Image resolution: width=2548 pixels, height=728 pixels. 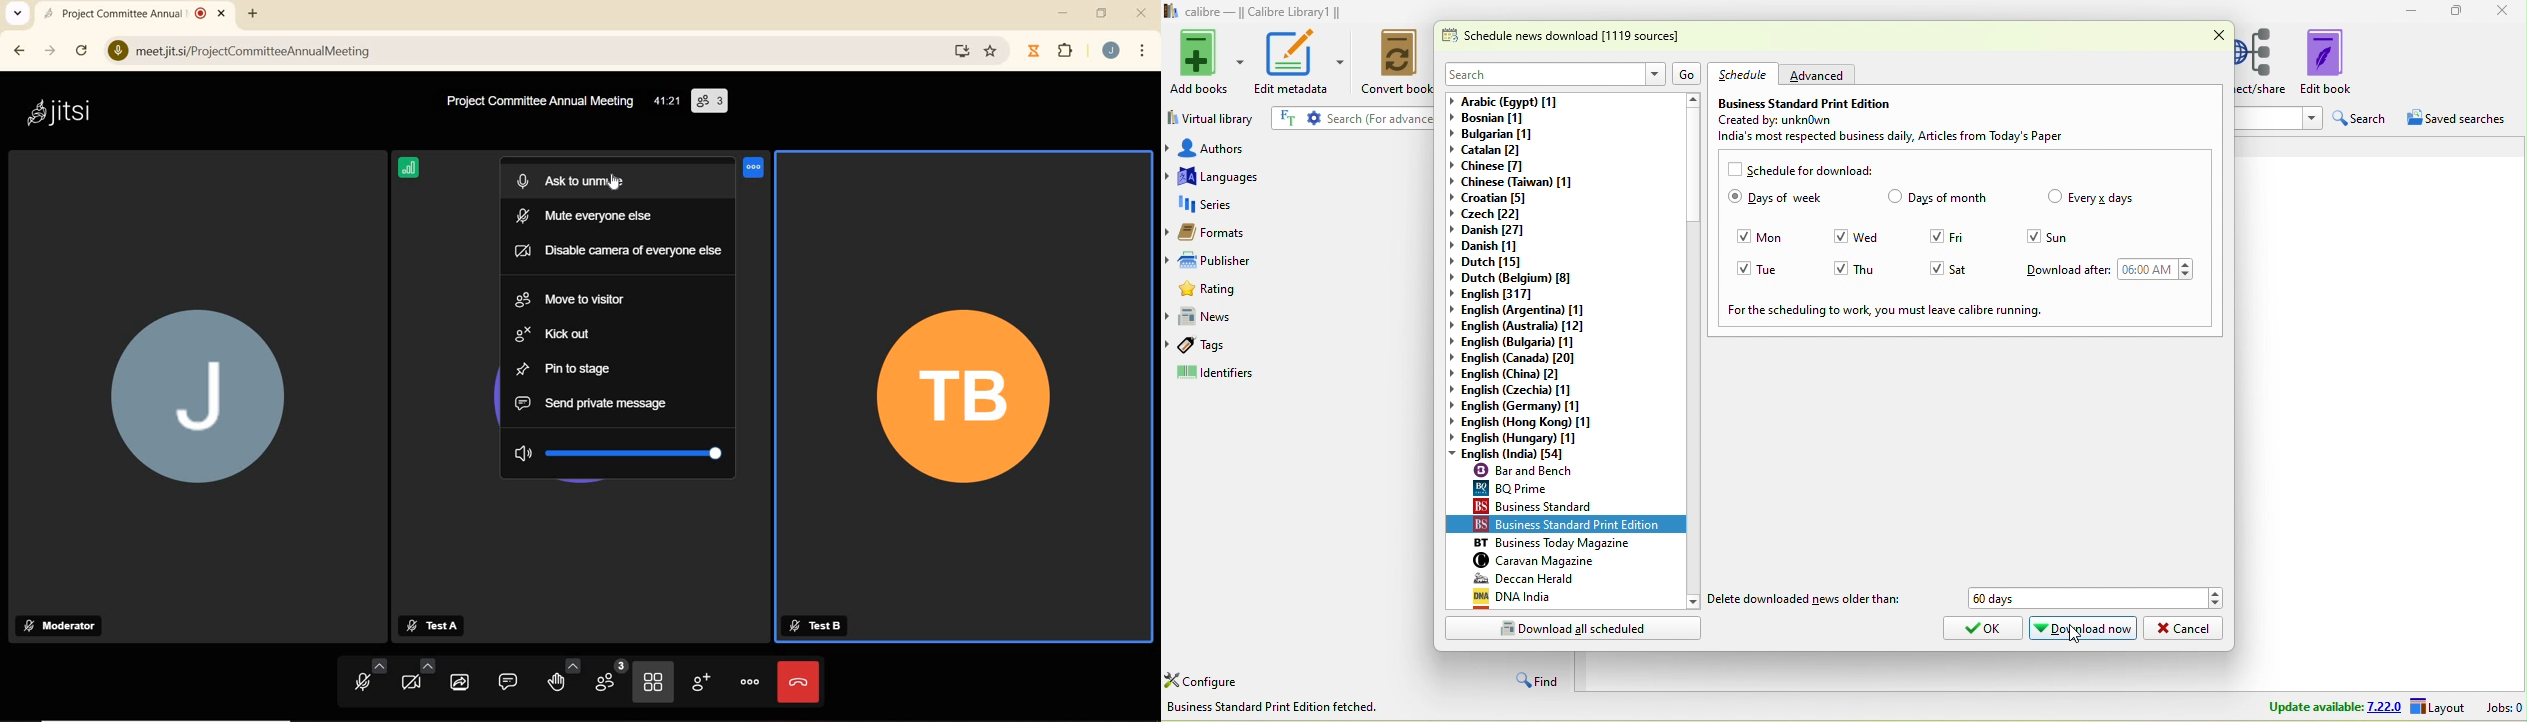 I want to click on START SCREEN SHARING, so click(x=460, y=682).